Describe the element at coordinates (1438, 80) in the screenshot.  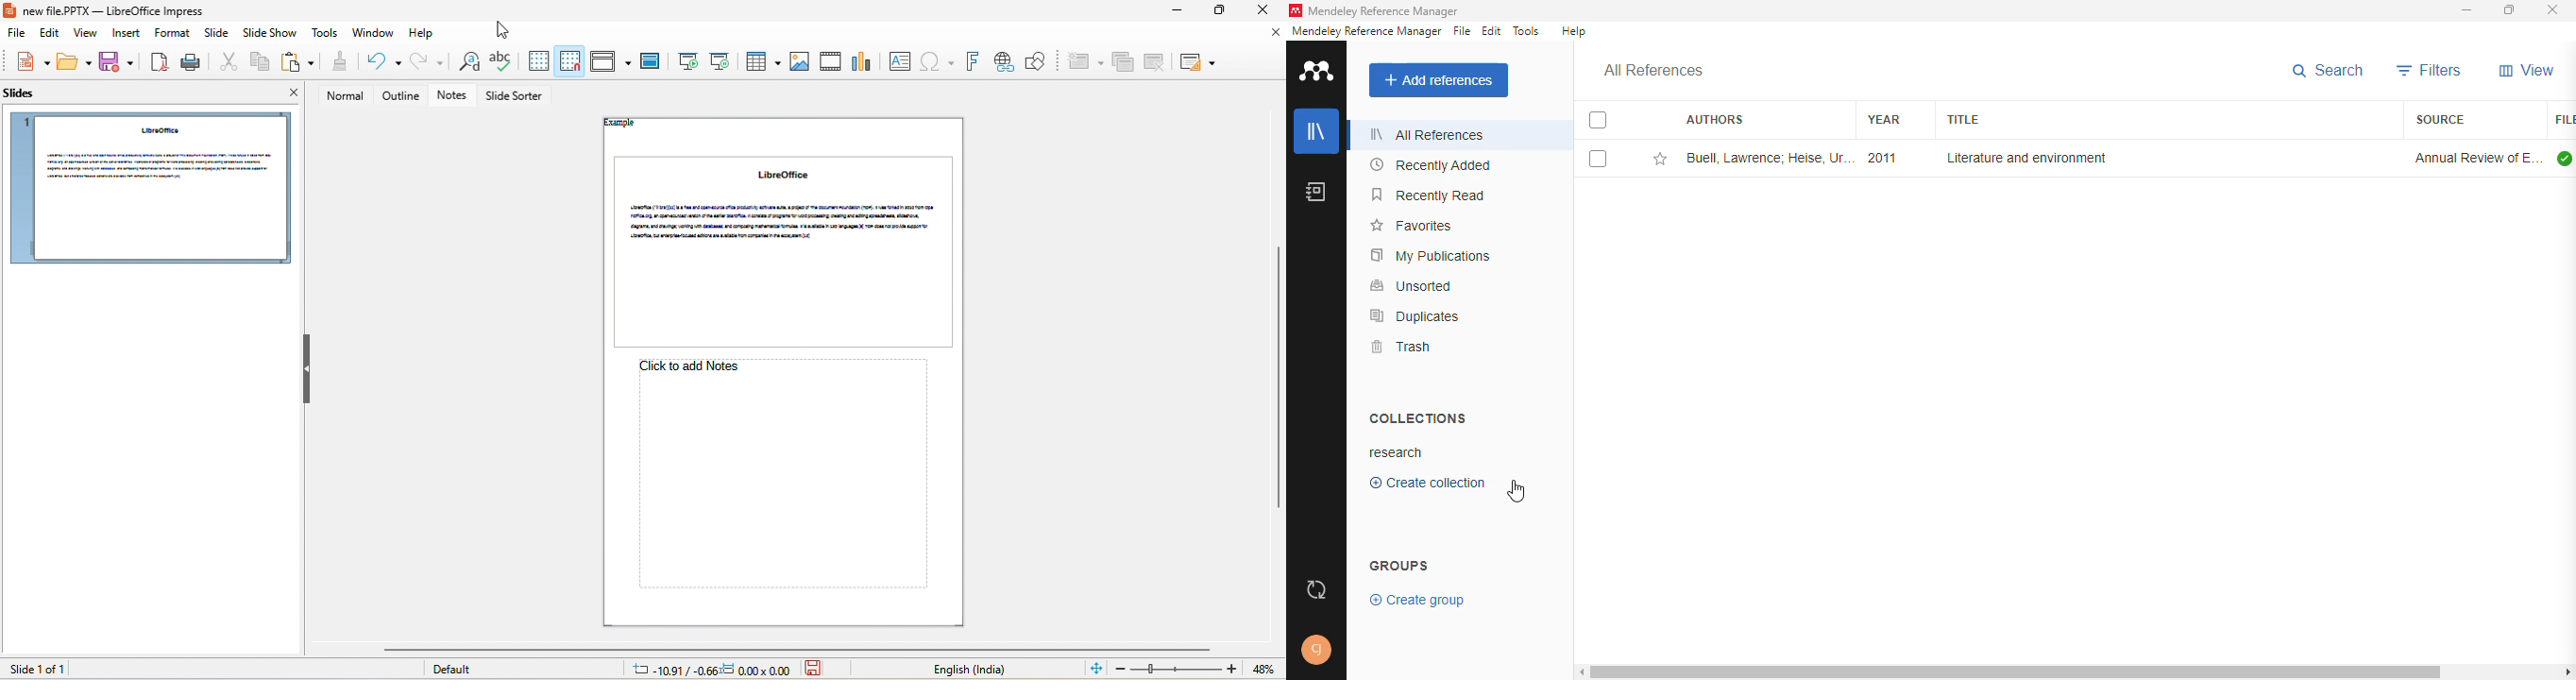
I see `add references` at that location.